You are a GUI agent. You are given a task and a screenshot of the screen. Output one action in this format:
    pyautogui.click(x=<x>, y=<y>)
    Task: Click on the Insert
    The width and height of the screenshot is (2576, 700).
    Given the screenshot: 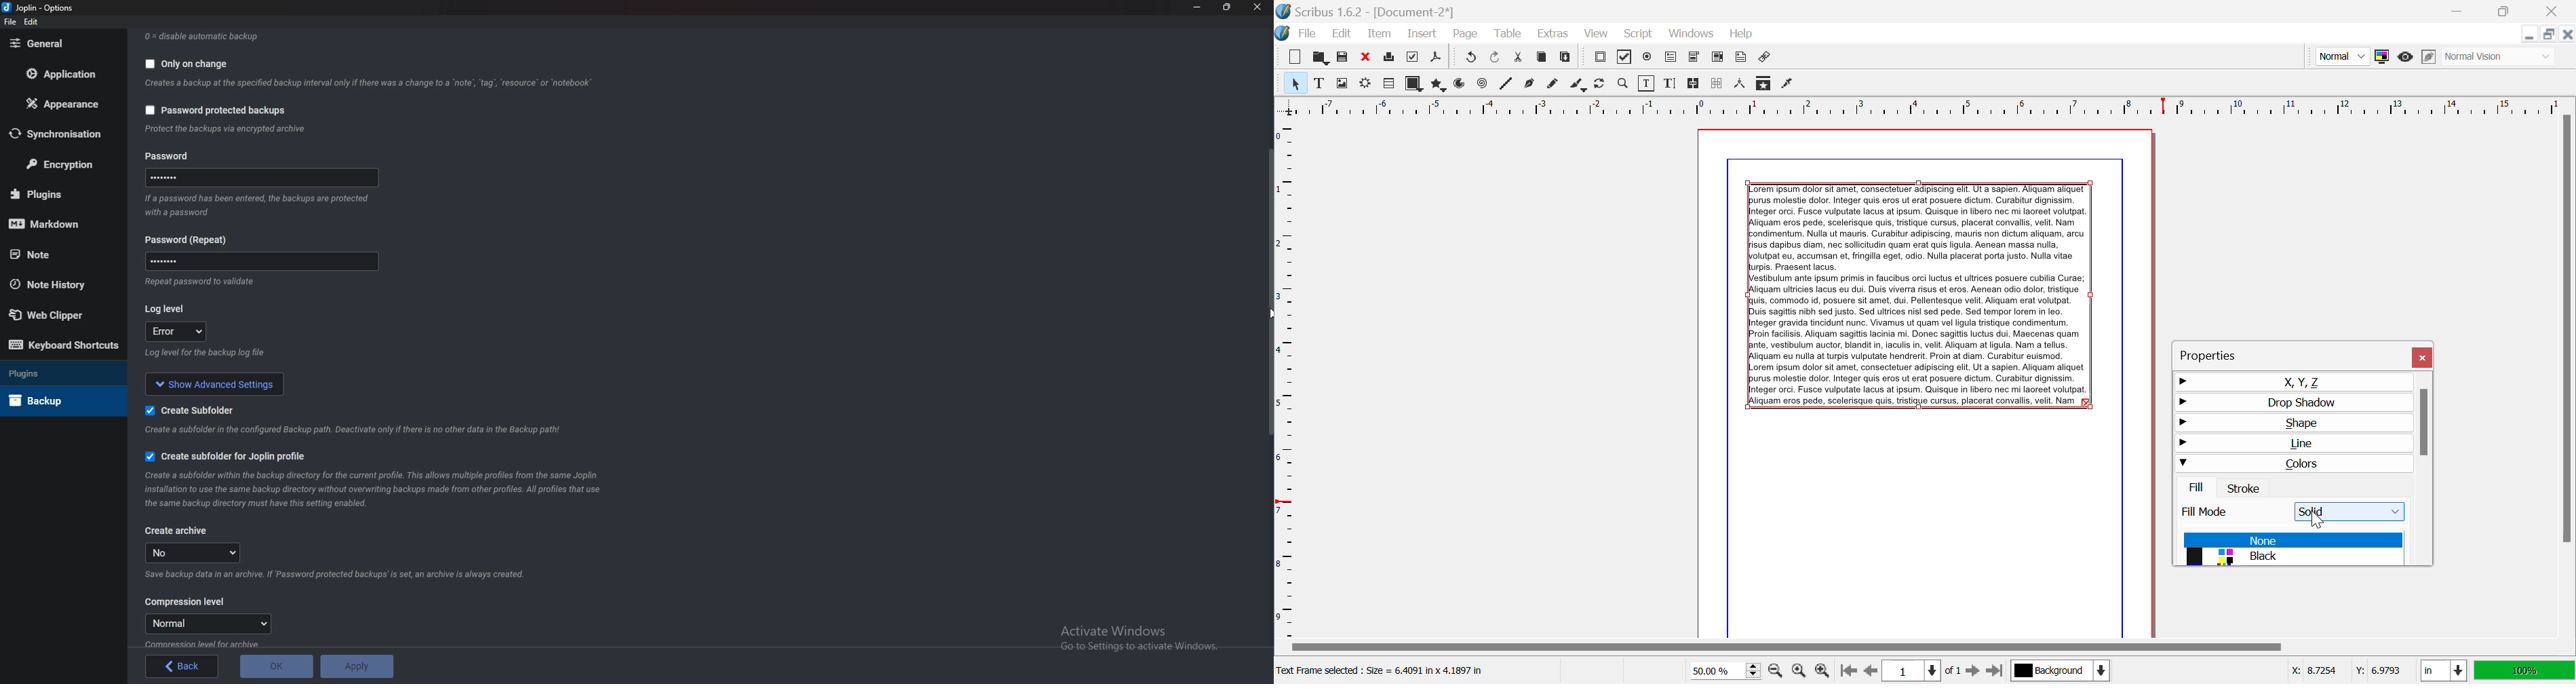 What is the action you would take?
    pyautogui.click(x=1423, y=35)
    